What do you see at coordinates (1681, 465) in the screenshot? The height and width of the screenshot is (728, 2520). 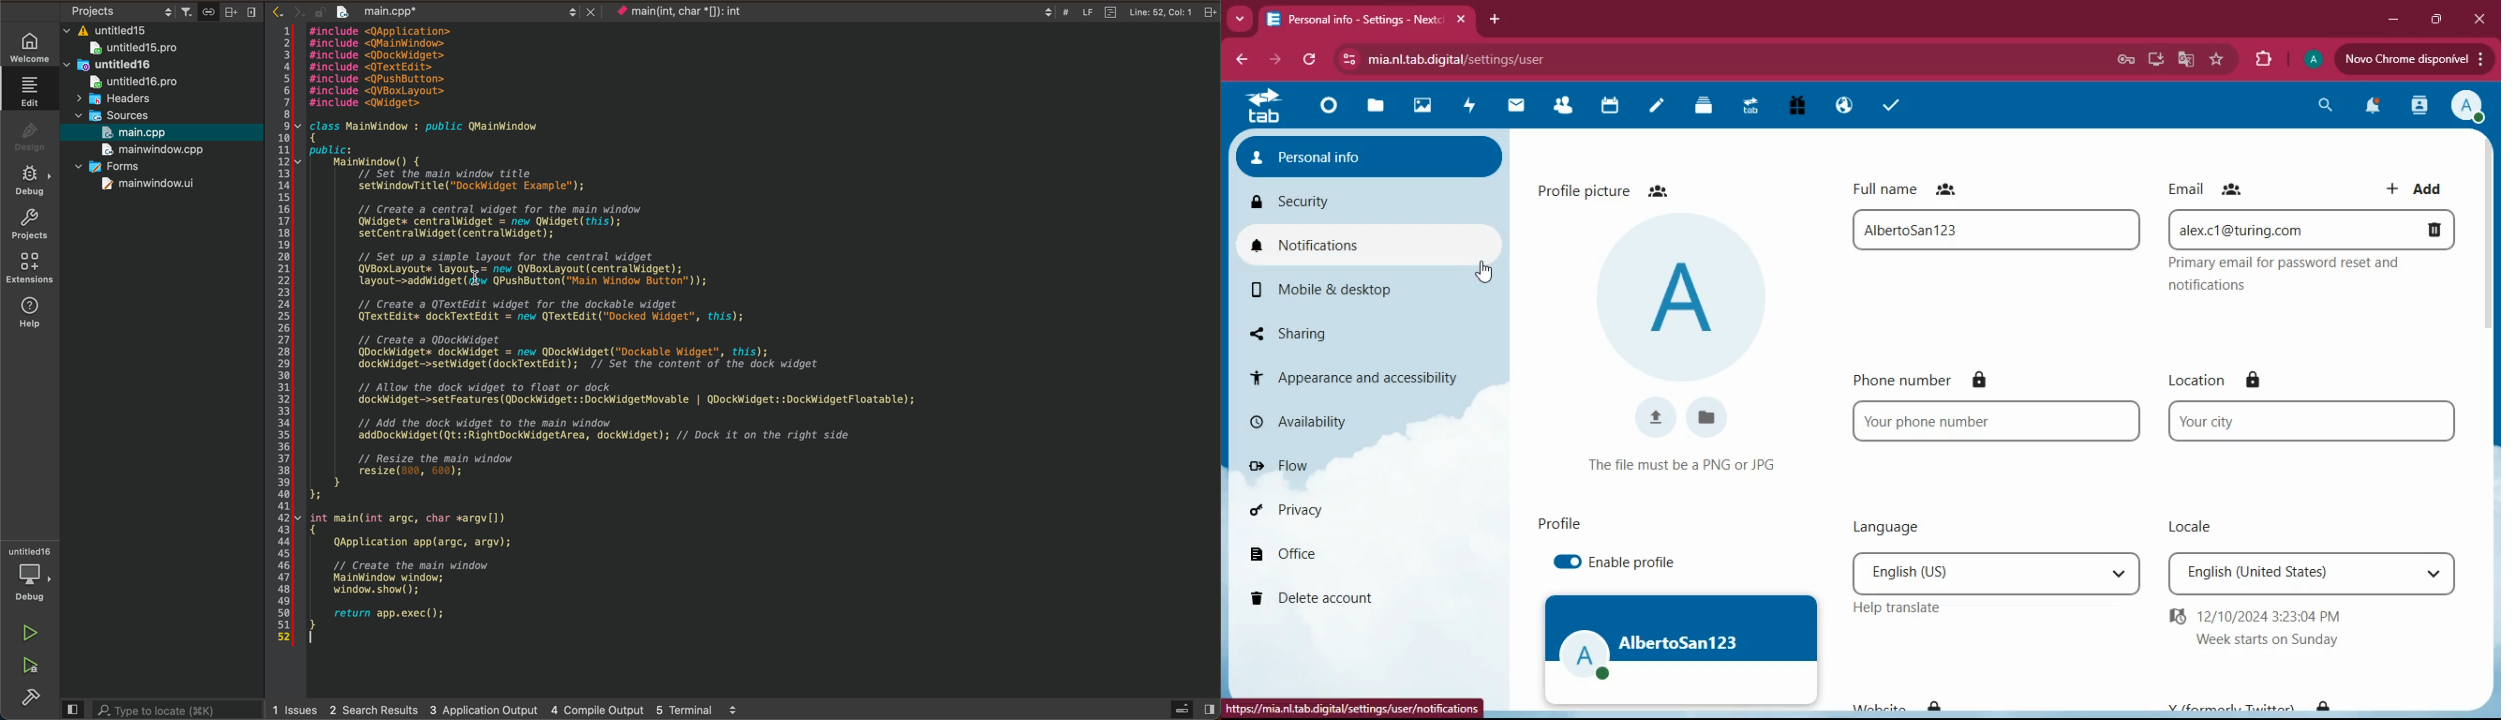 I see `description` at bounding box center [1681, 465].